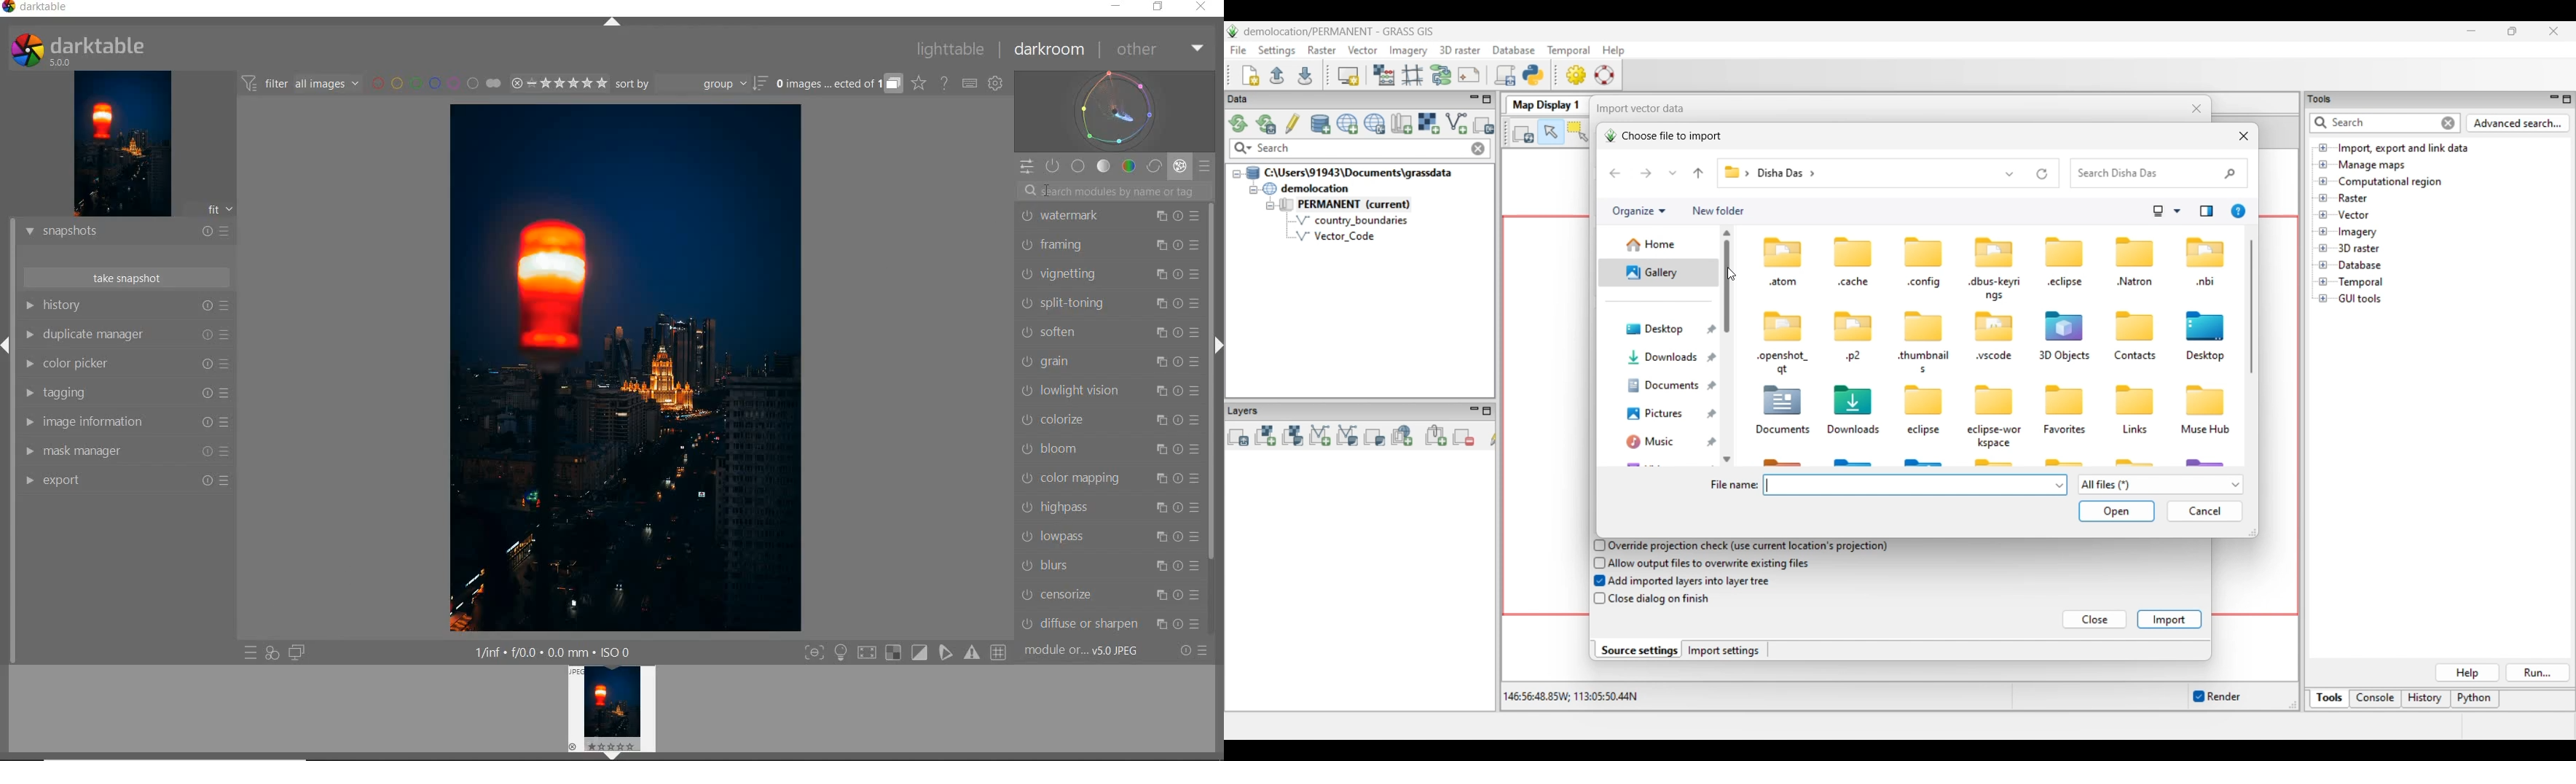 Image resolution: width=2576 pixels, height=784 pixels. What do you see at coordinates (918, 85) in the screenshot?
I see `CLICK TO CHANGE THE OVERLAYS SHOWN ON THUMBNAILS` at bounding box center [918, 85].